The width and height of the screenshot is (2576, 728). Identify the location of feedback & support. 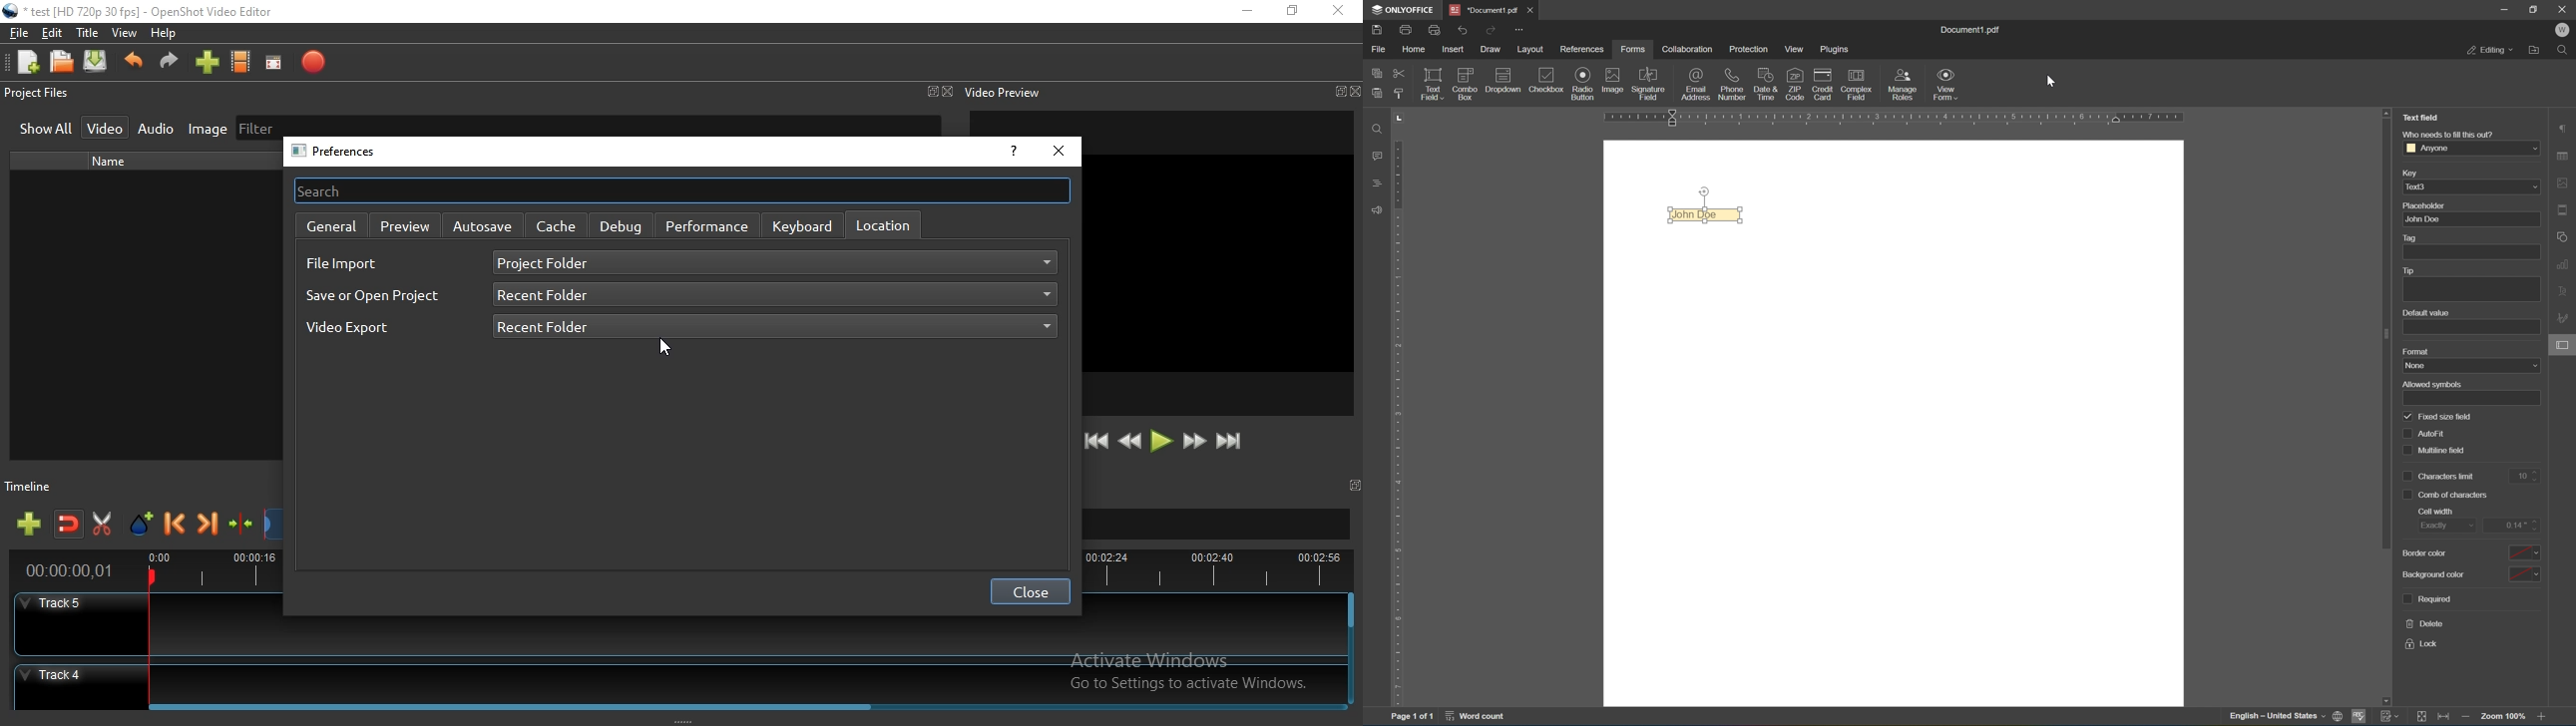
(1379, 209).